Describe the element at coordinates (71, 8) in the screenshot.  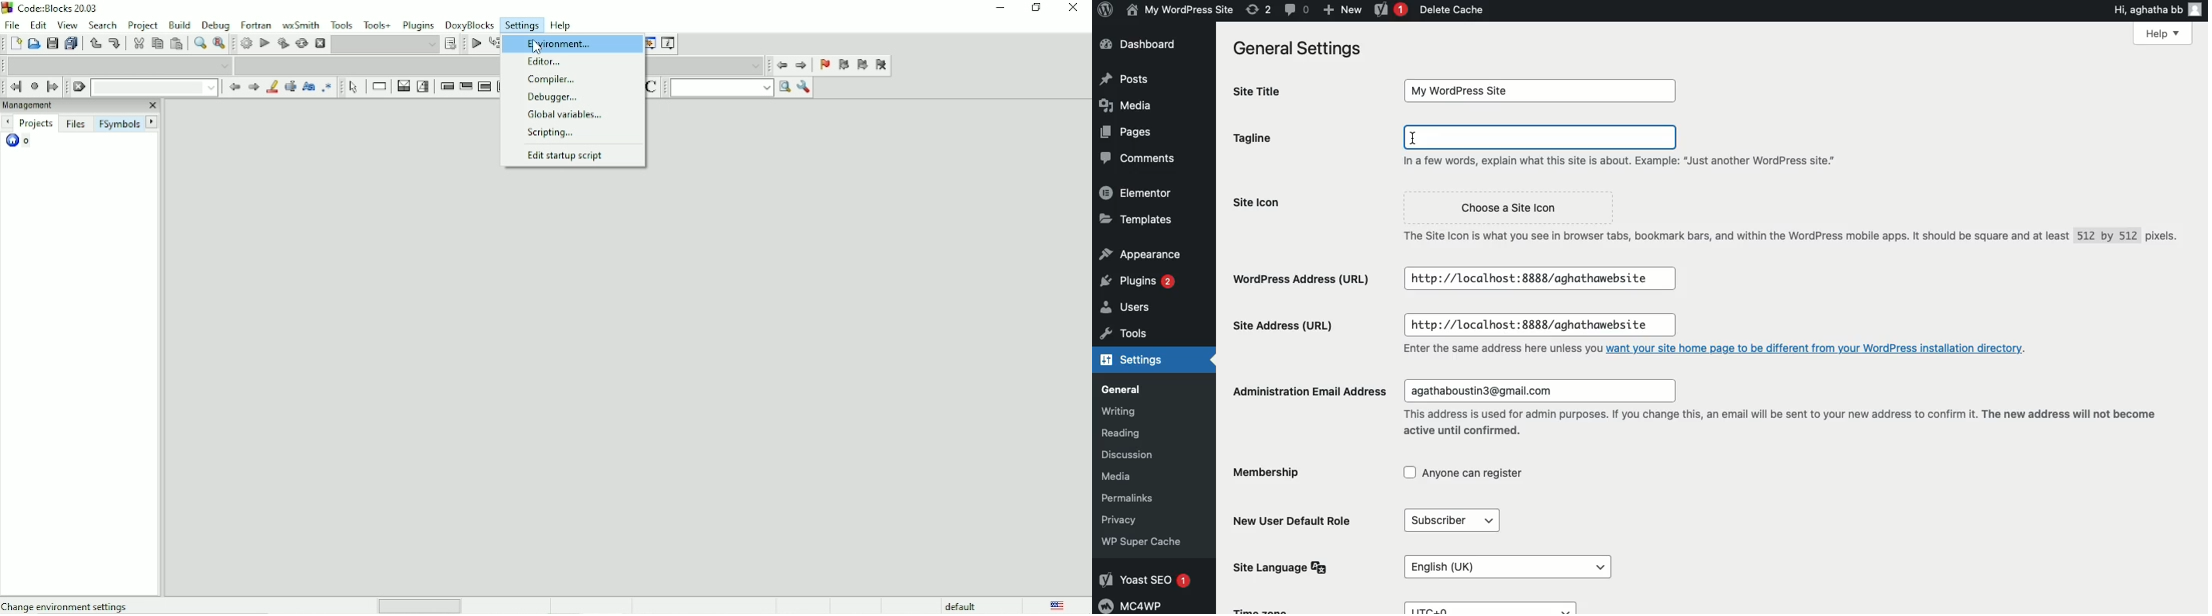
I see `Title` at that location.